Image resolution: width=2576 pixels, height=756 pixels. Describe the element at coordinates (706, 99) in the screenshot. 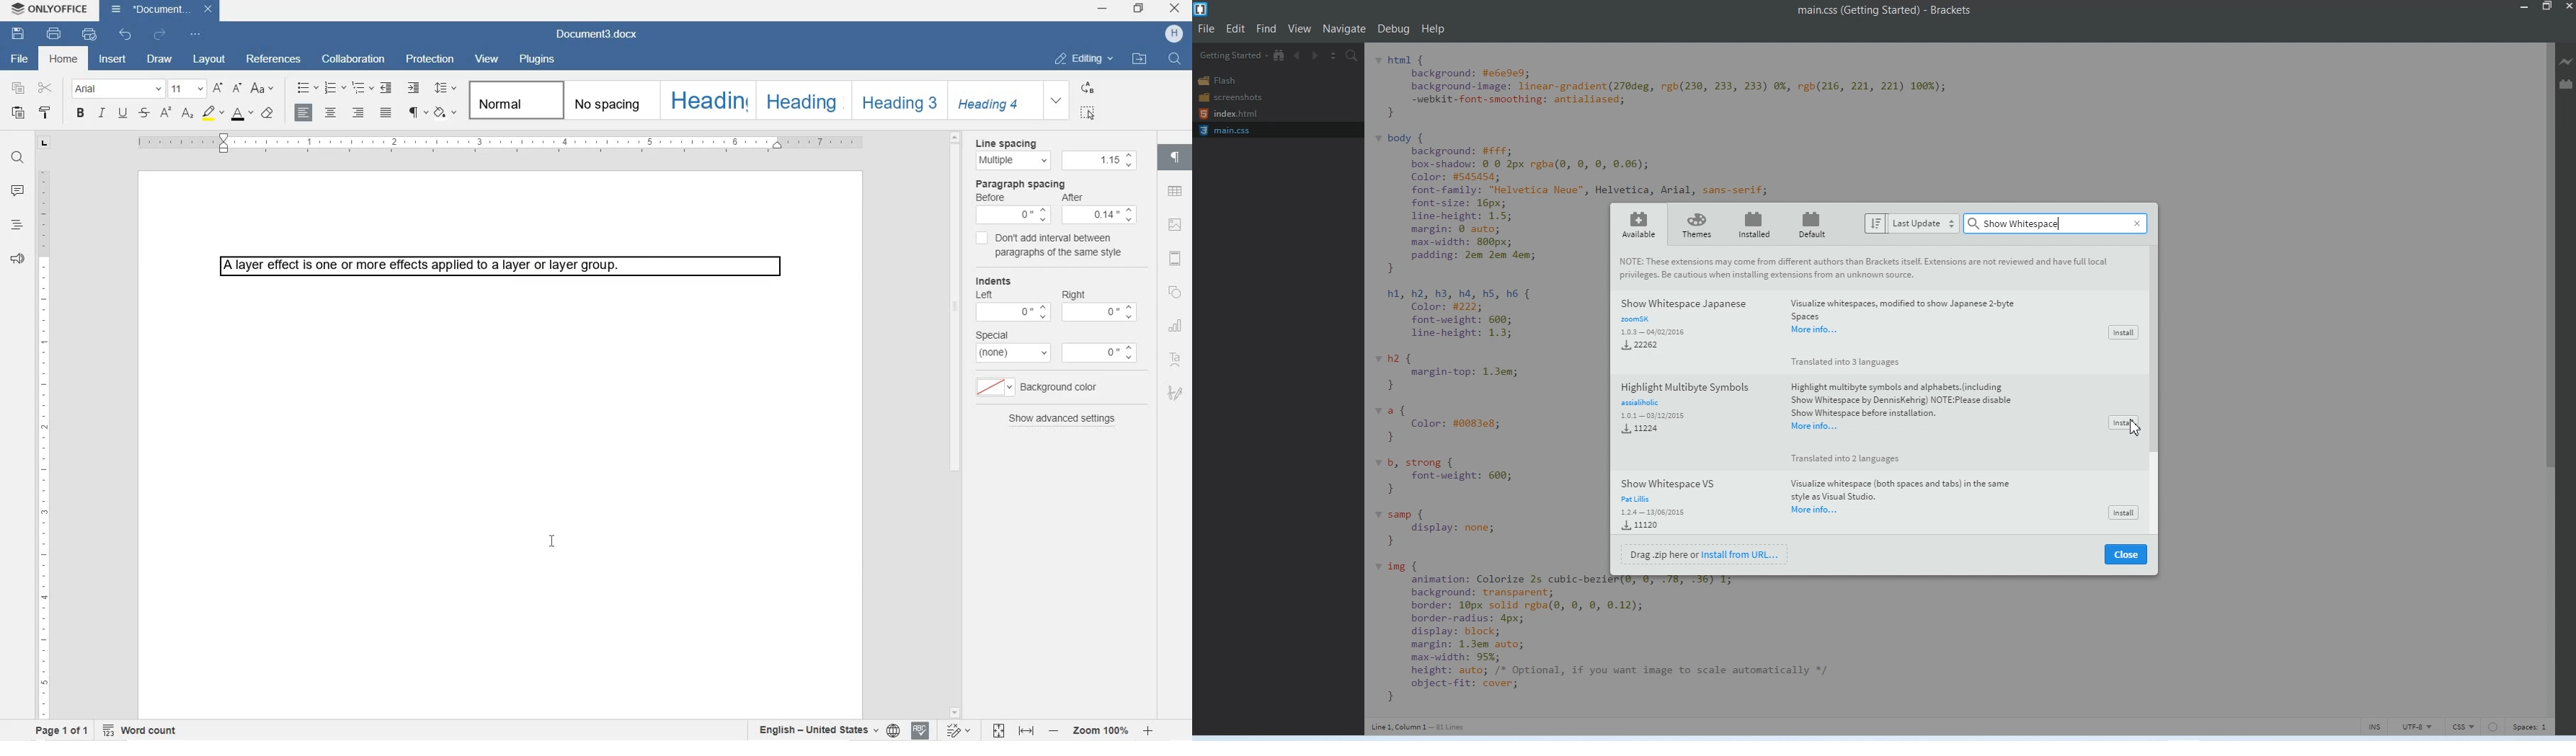

I see `HEADING 1` at that location.